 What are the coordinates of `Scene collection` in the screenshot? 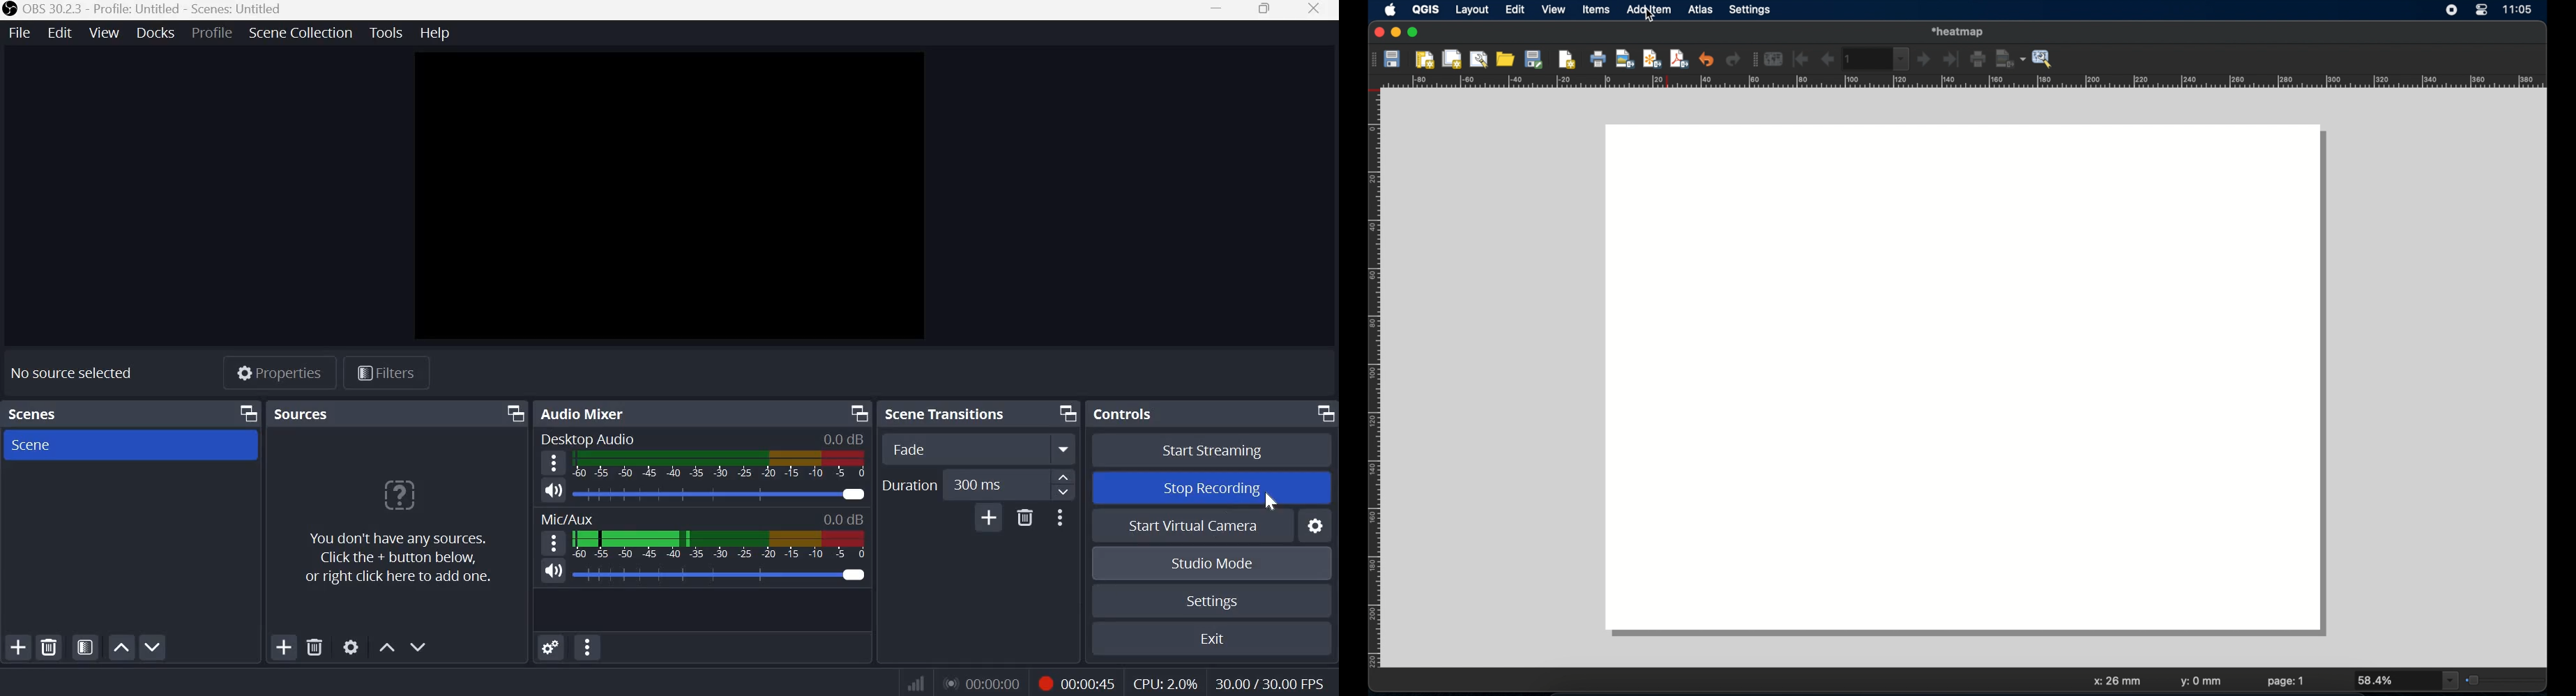 It's located at (301, 33).